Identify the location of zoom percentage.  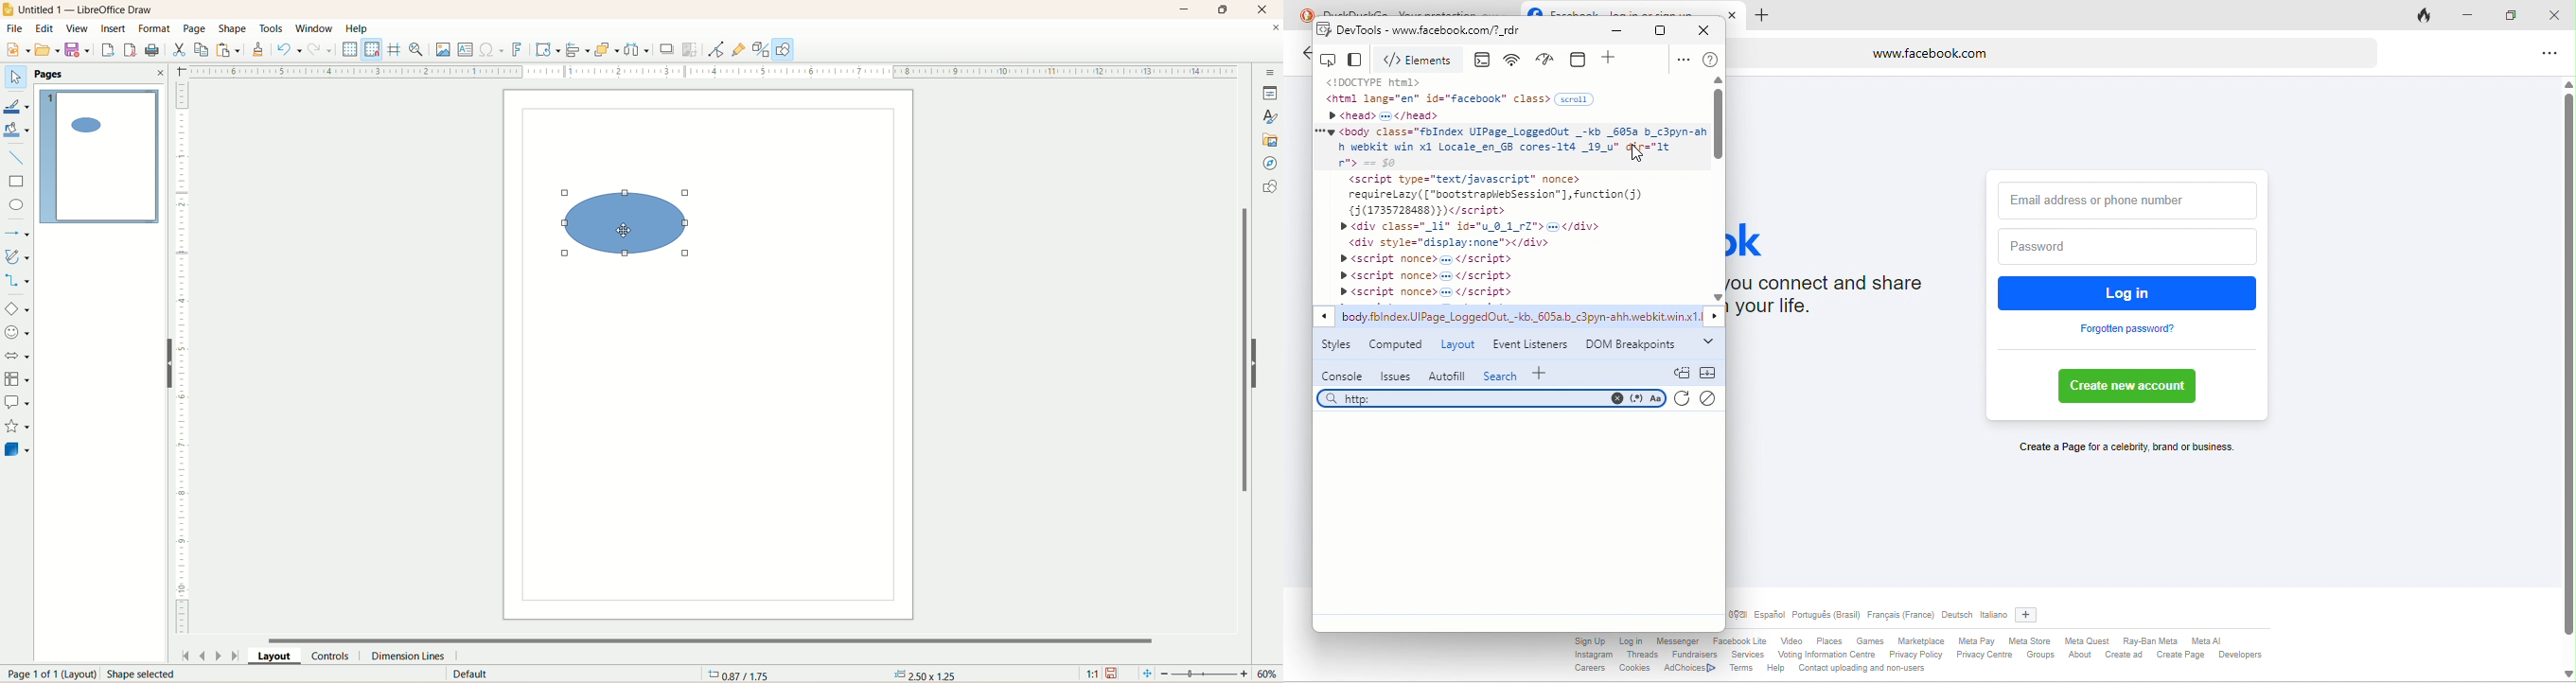
(1270, 674).